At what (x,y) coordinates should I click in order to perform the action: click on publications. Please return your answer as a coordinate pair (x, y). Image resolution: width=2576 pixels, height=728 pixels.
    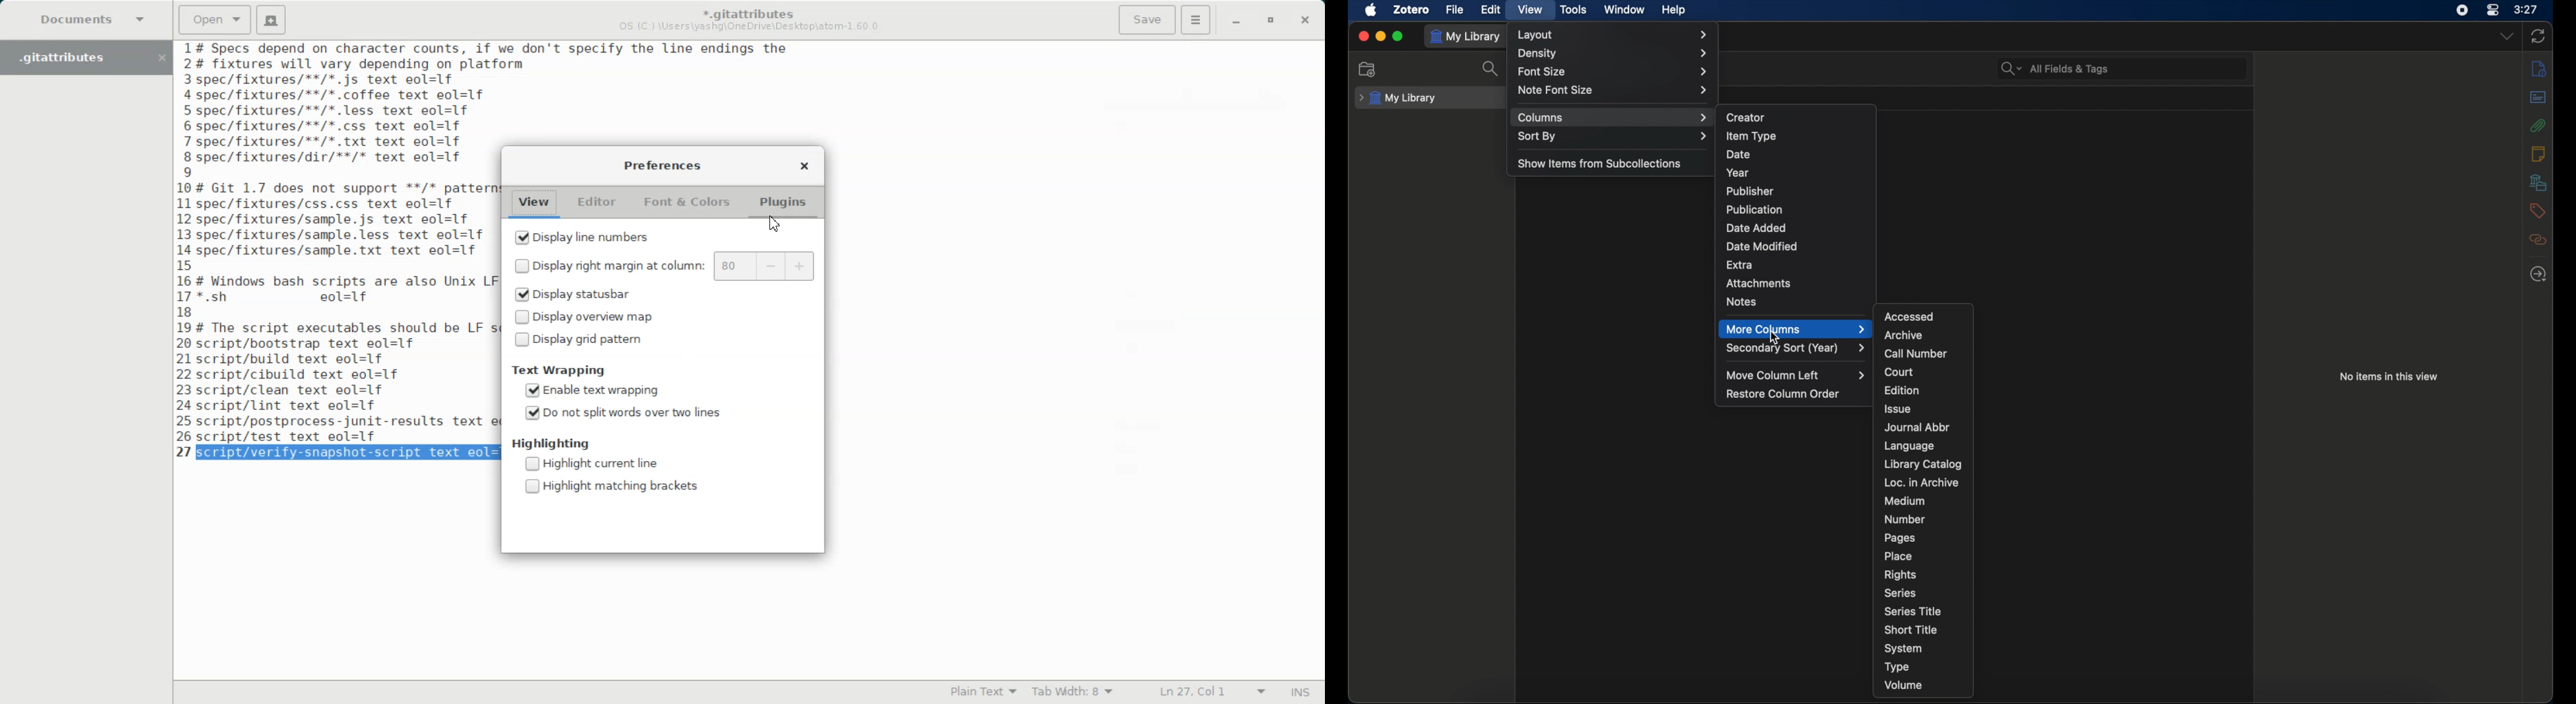
    Looking at the image, I should click on (1754, 209).